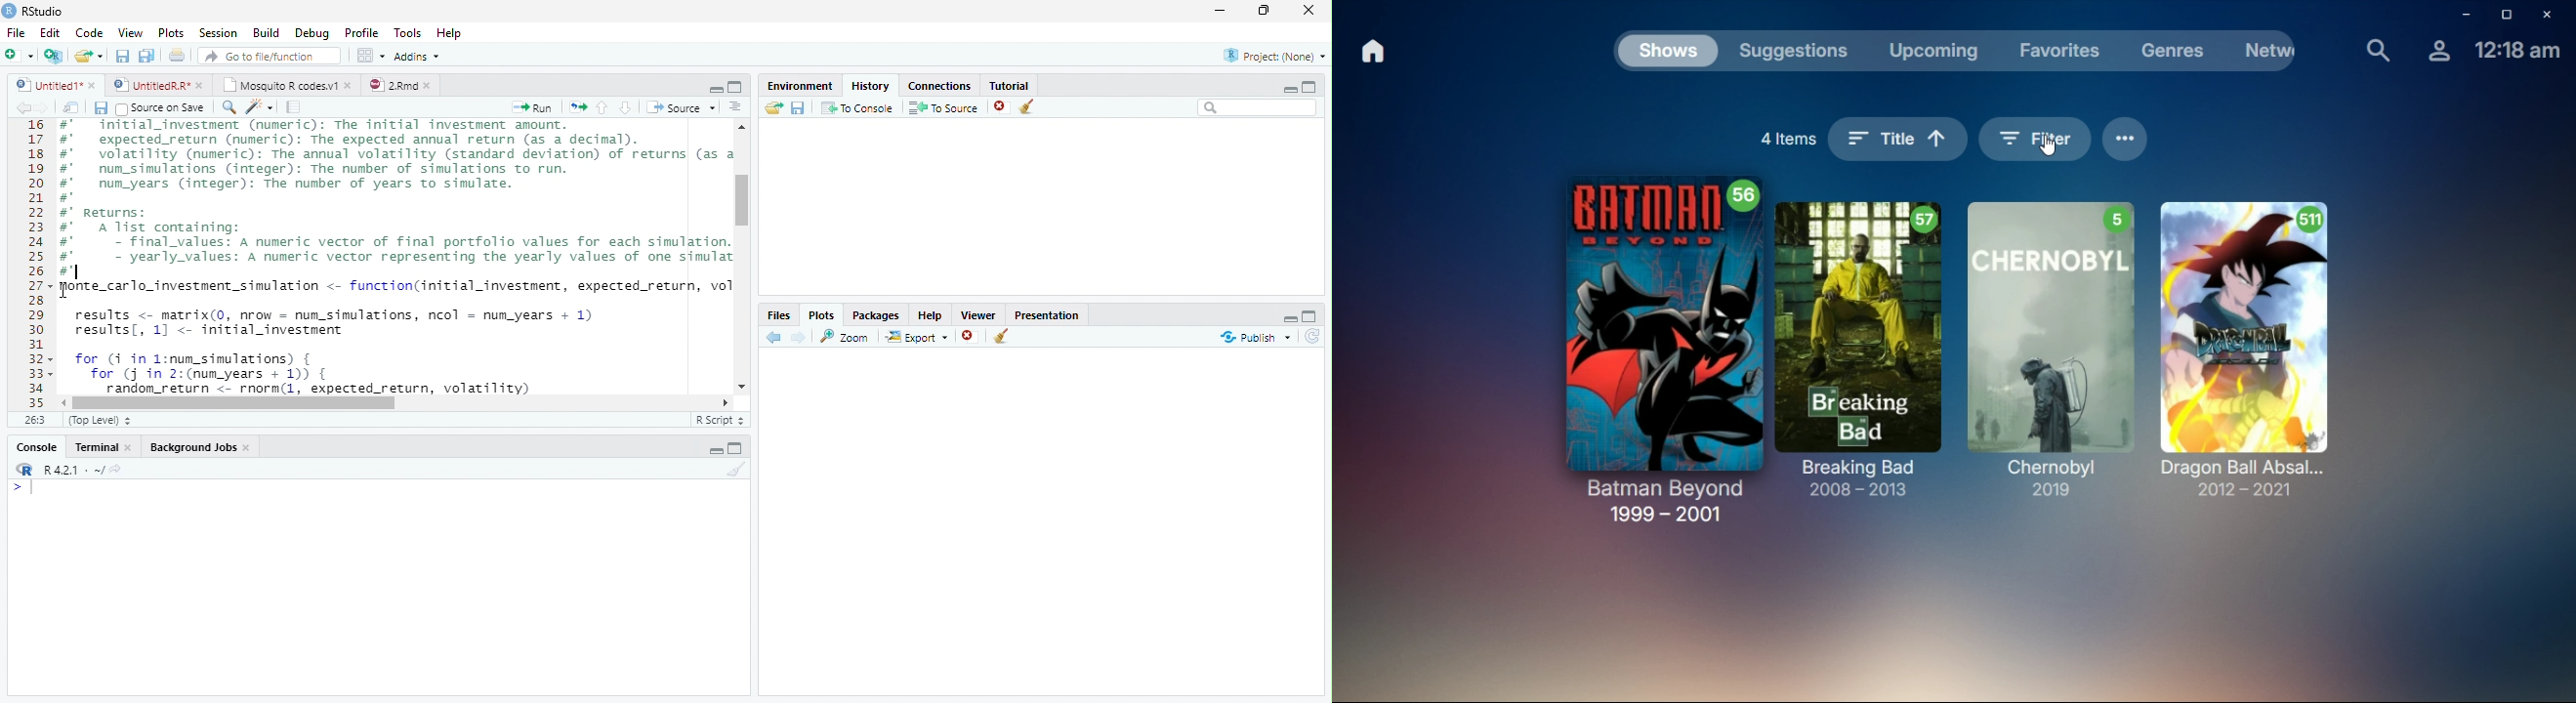  Describe the element at coordinates (400, 85) in the screenshot. I see `2.Rmd` at that location.